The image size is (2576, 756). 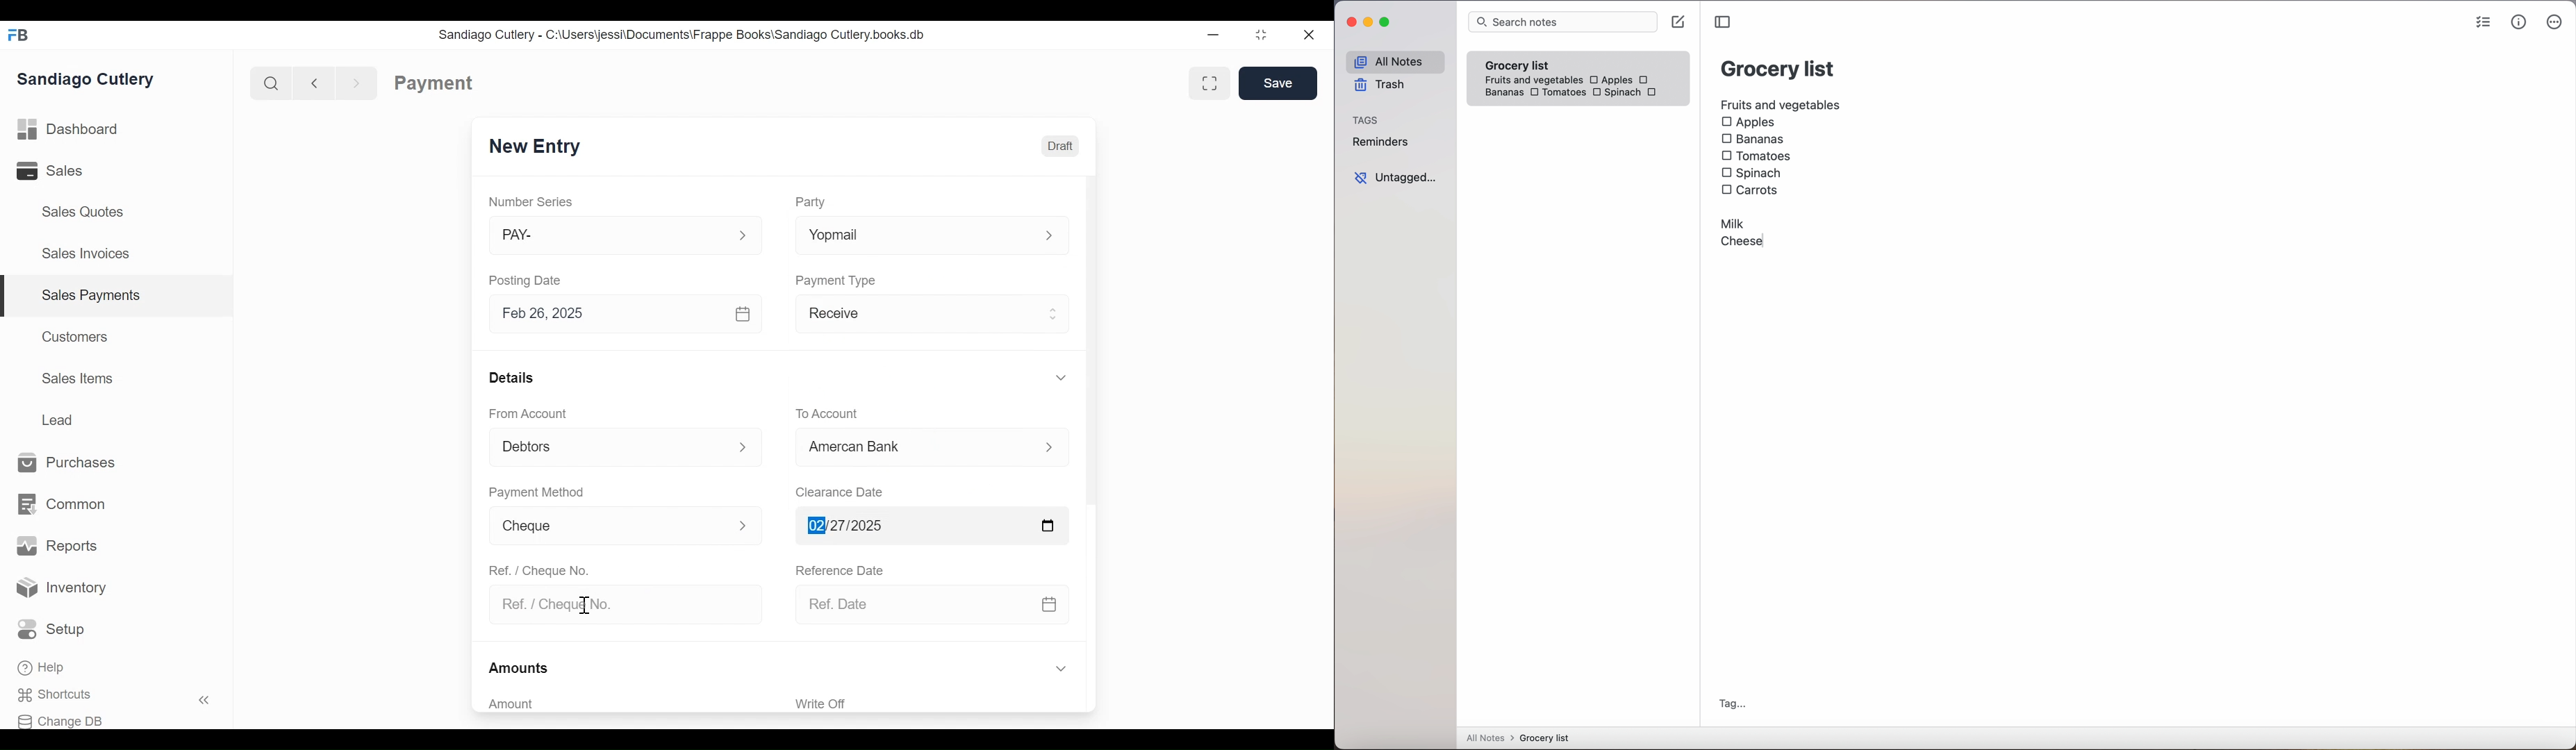 What do you see at coordinates (268, 83) in the screenshot?
I see `Search` at bounding box center [268, 83].